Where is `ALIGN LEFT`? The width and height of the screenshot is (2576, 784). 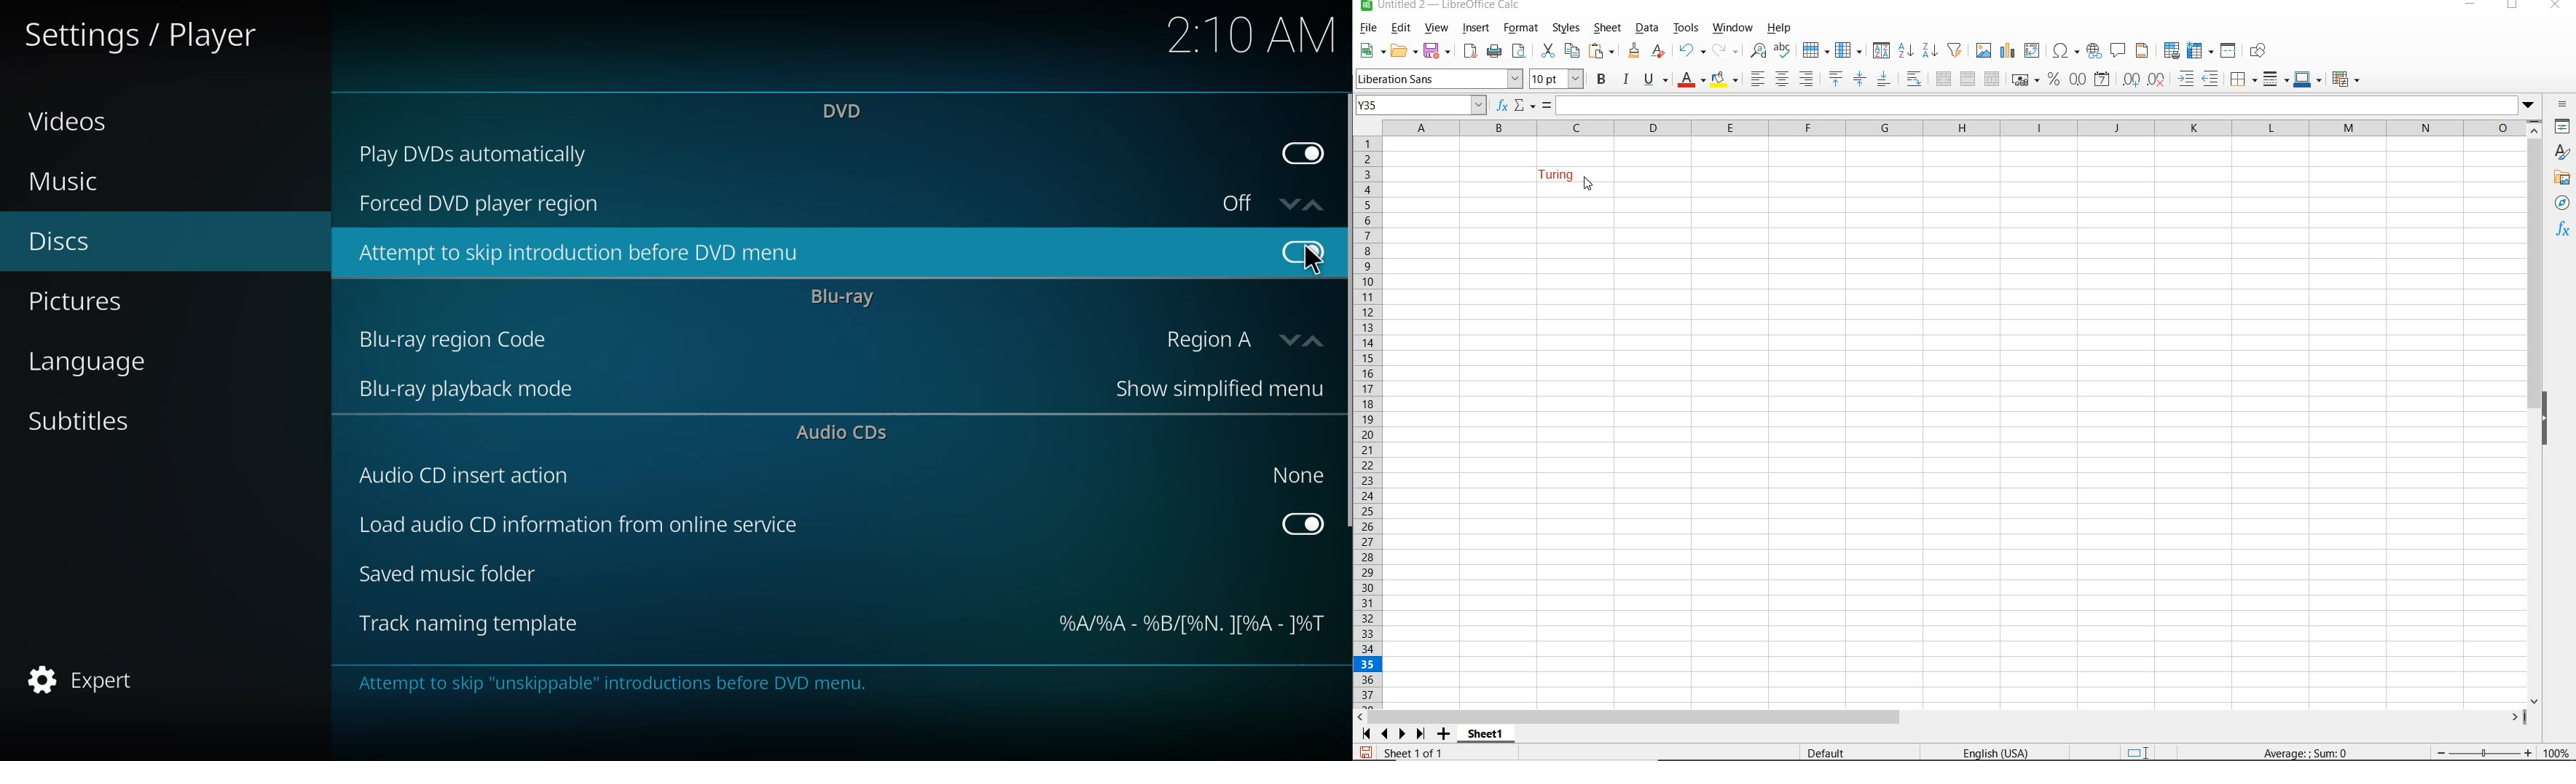
ALIGN LEFT is located at coordinates (1757, 80).